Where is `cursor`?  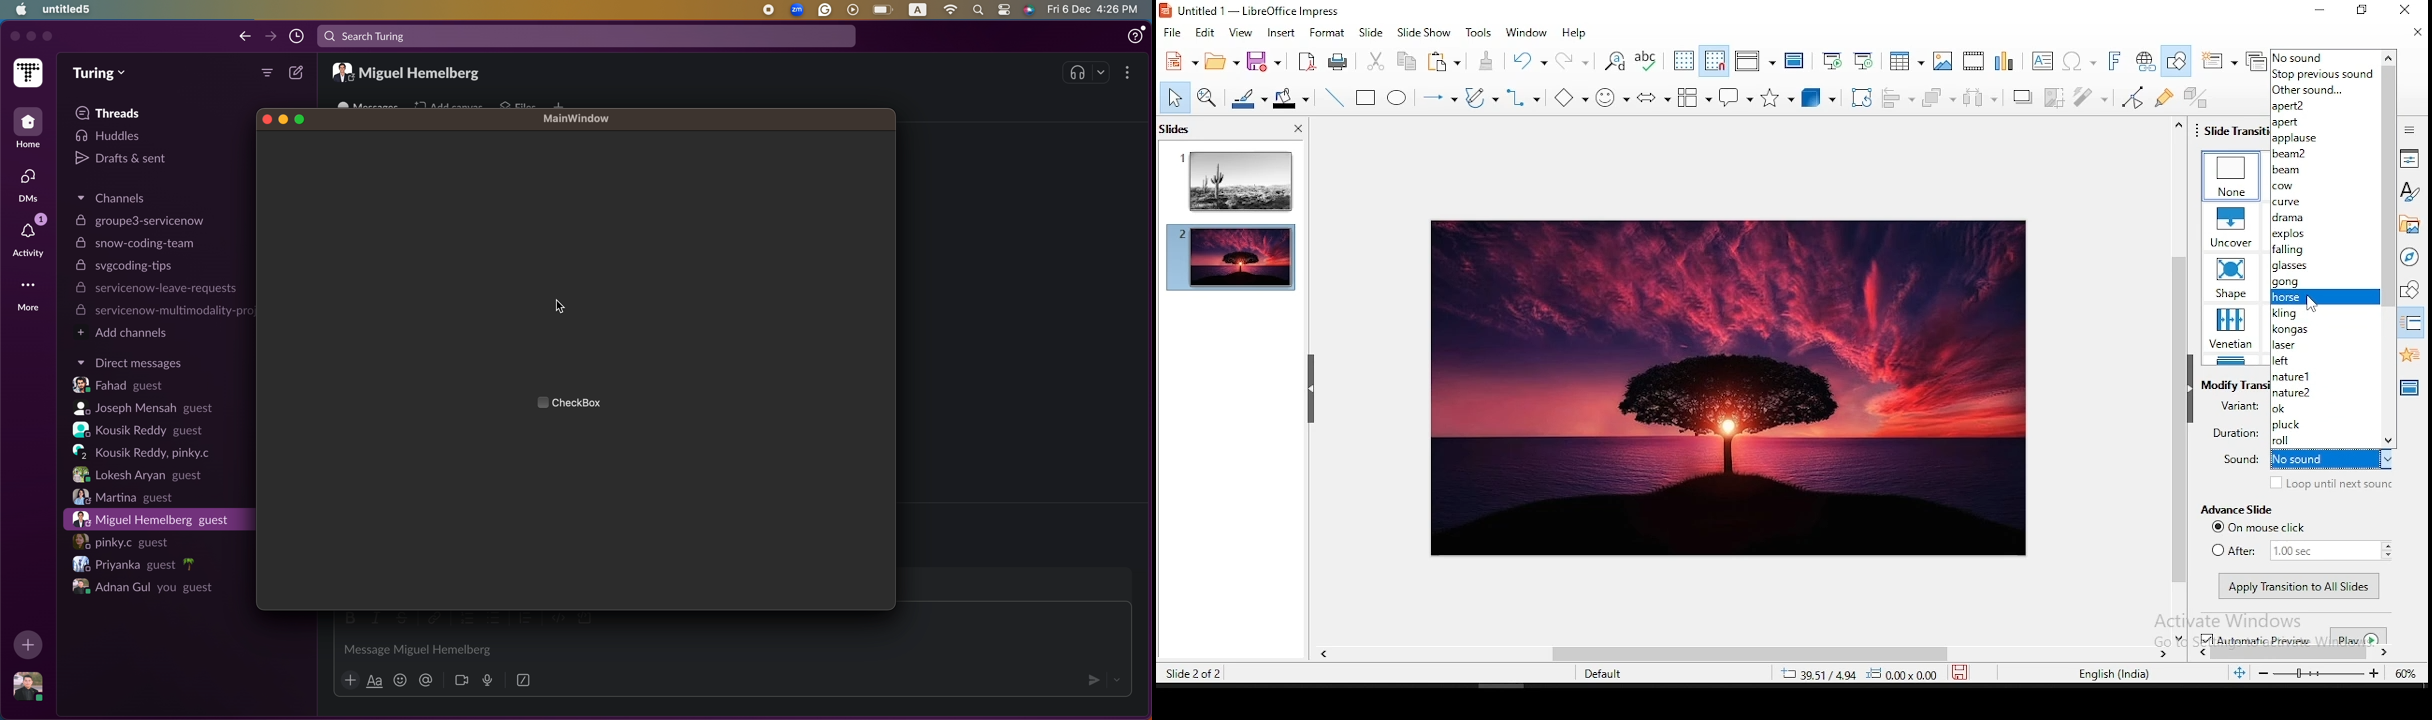 cursor is located at coordinates (560, 308).